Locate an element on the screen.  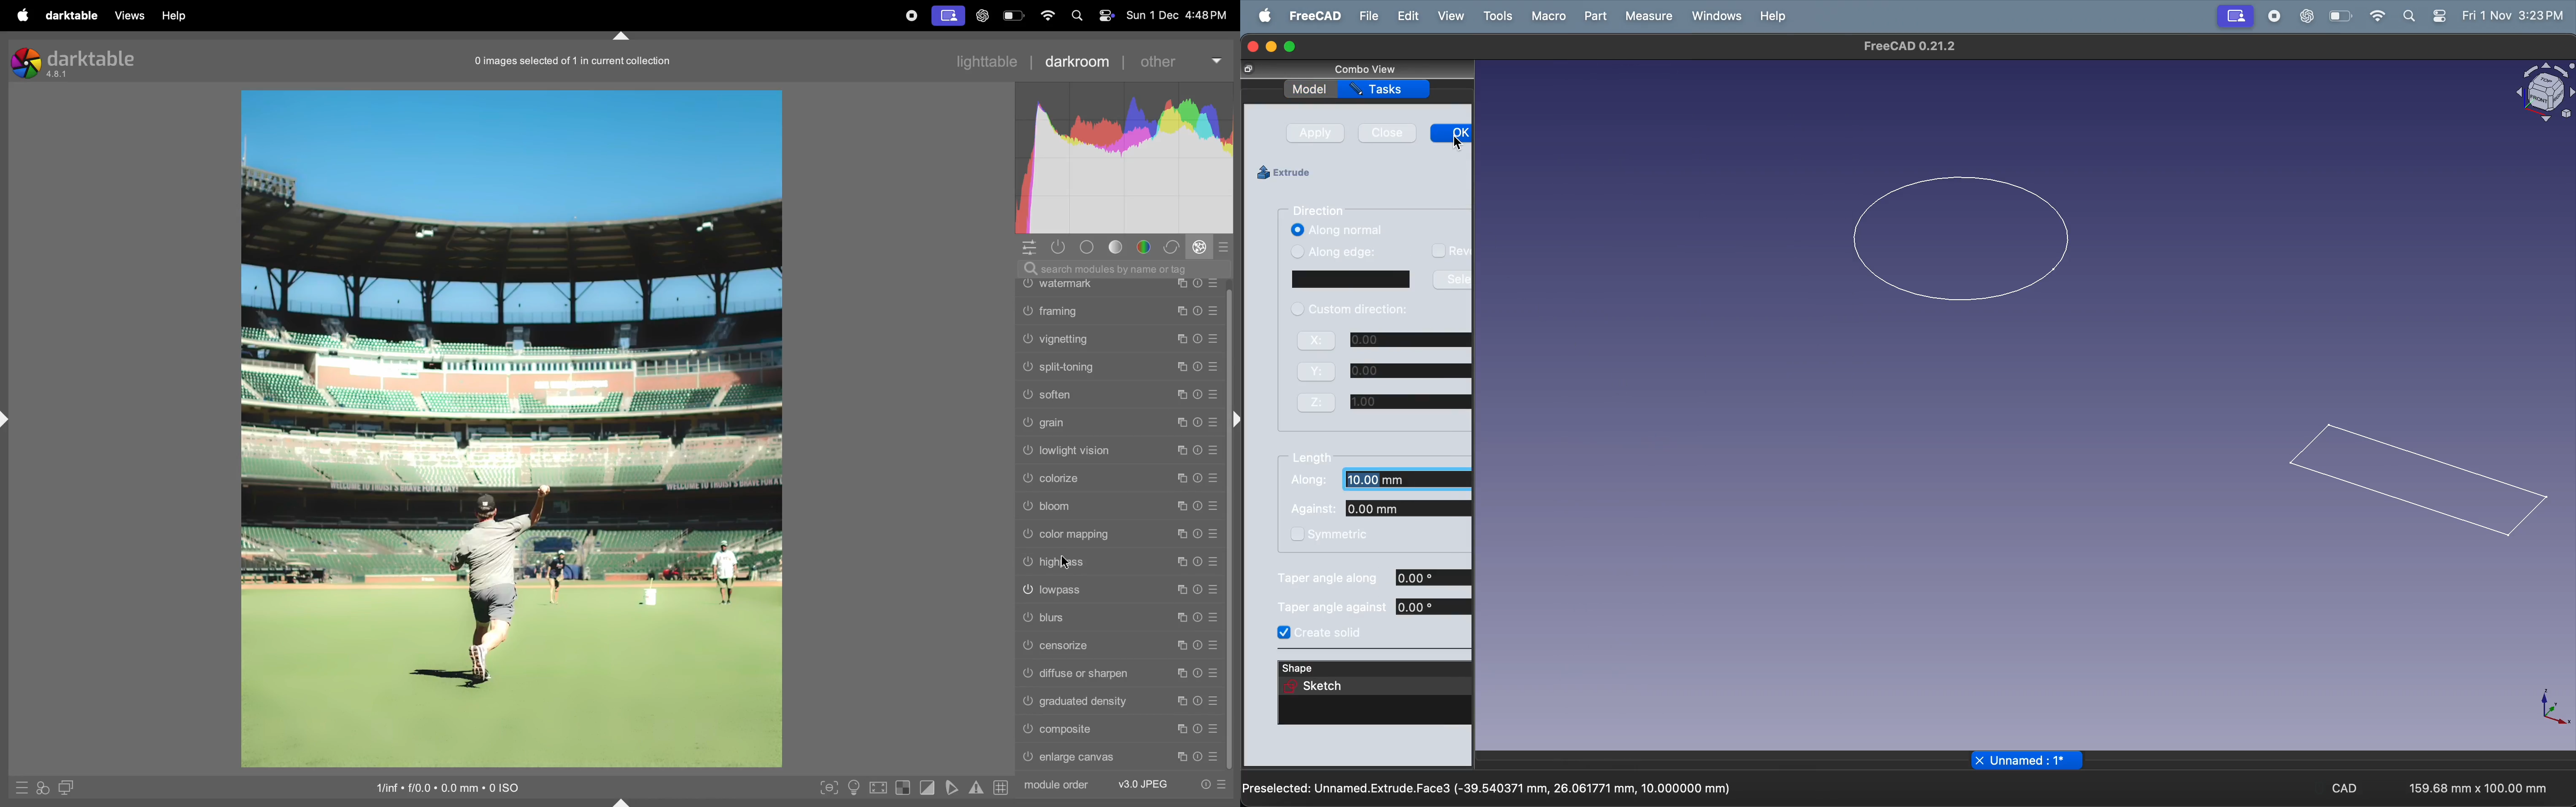
farming is located at coordinates (1120, 313).